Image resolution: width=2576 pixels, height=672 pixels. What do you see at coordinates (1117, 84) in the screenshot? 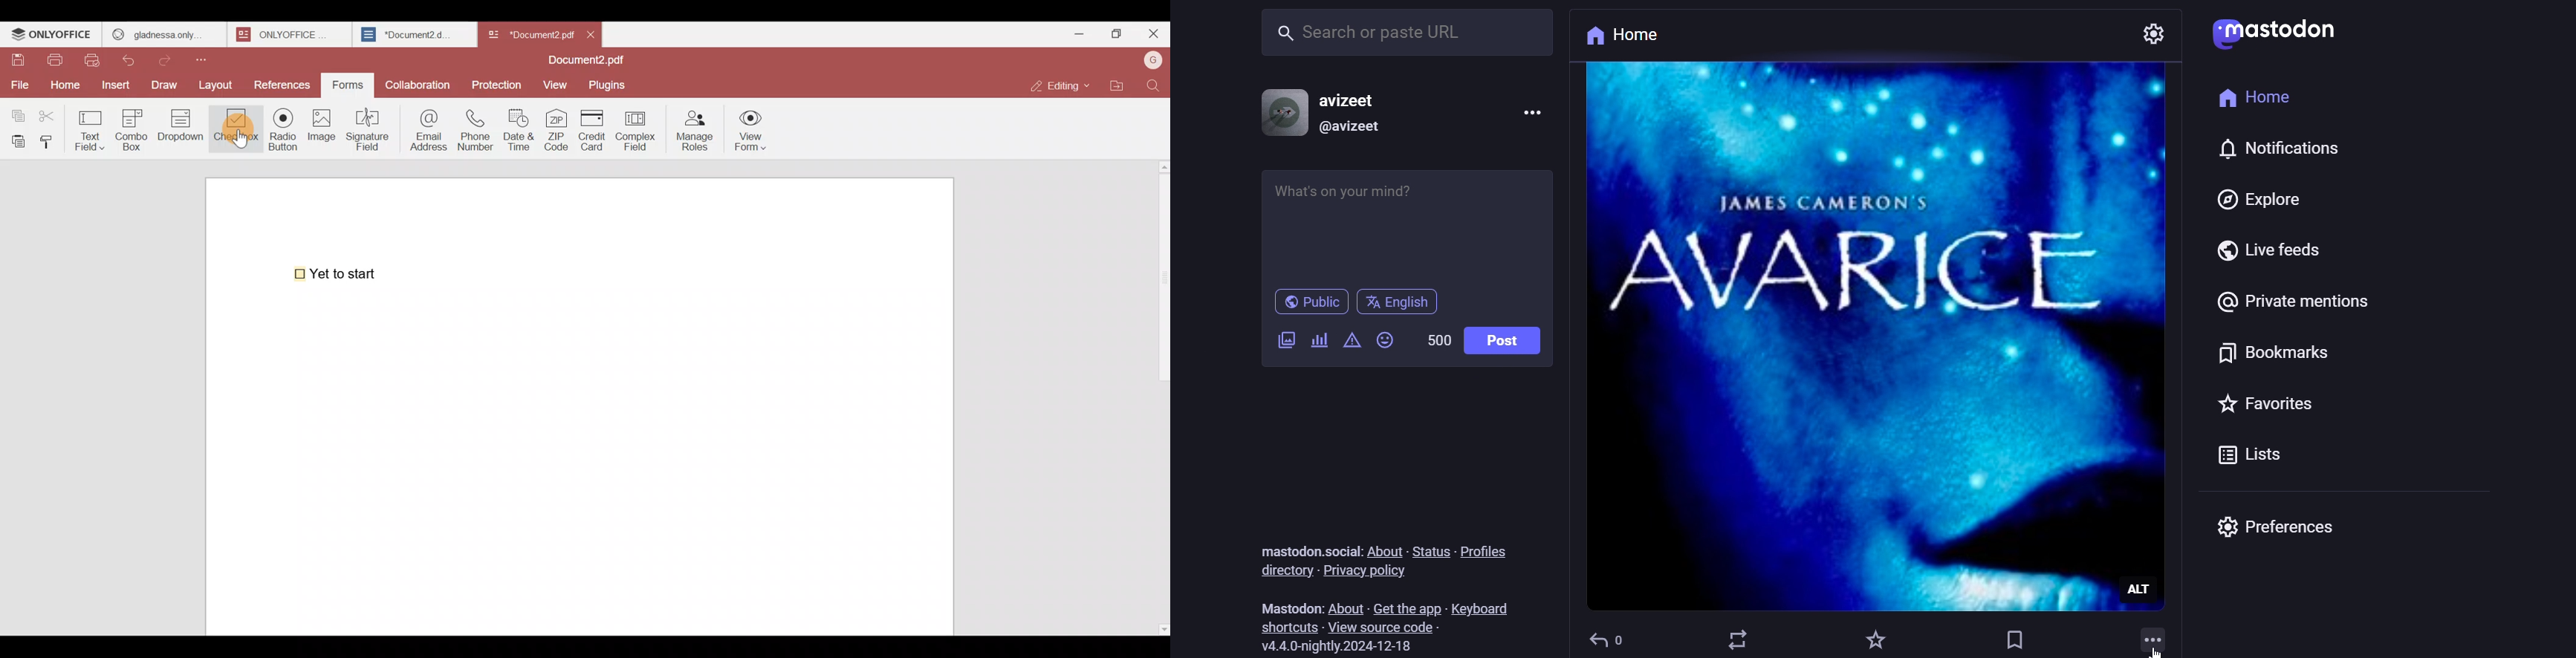
I see `Open file location` at bounding box center [1117, 84].